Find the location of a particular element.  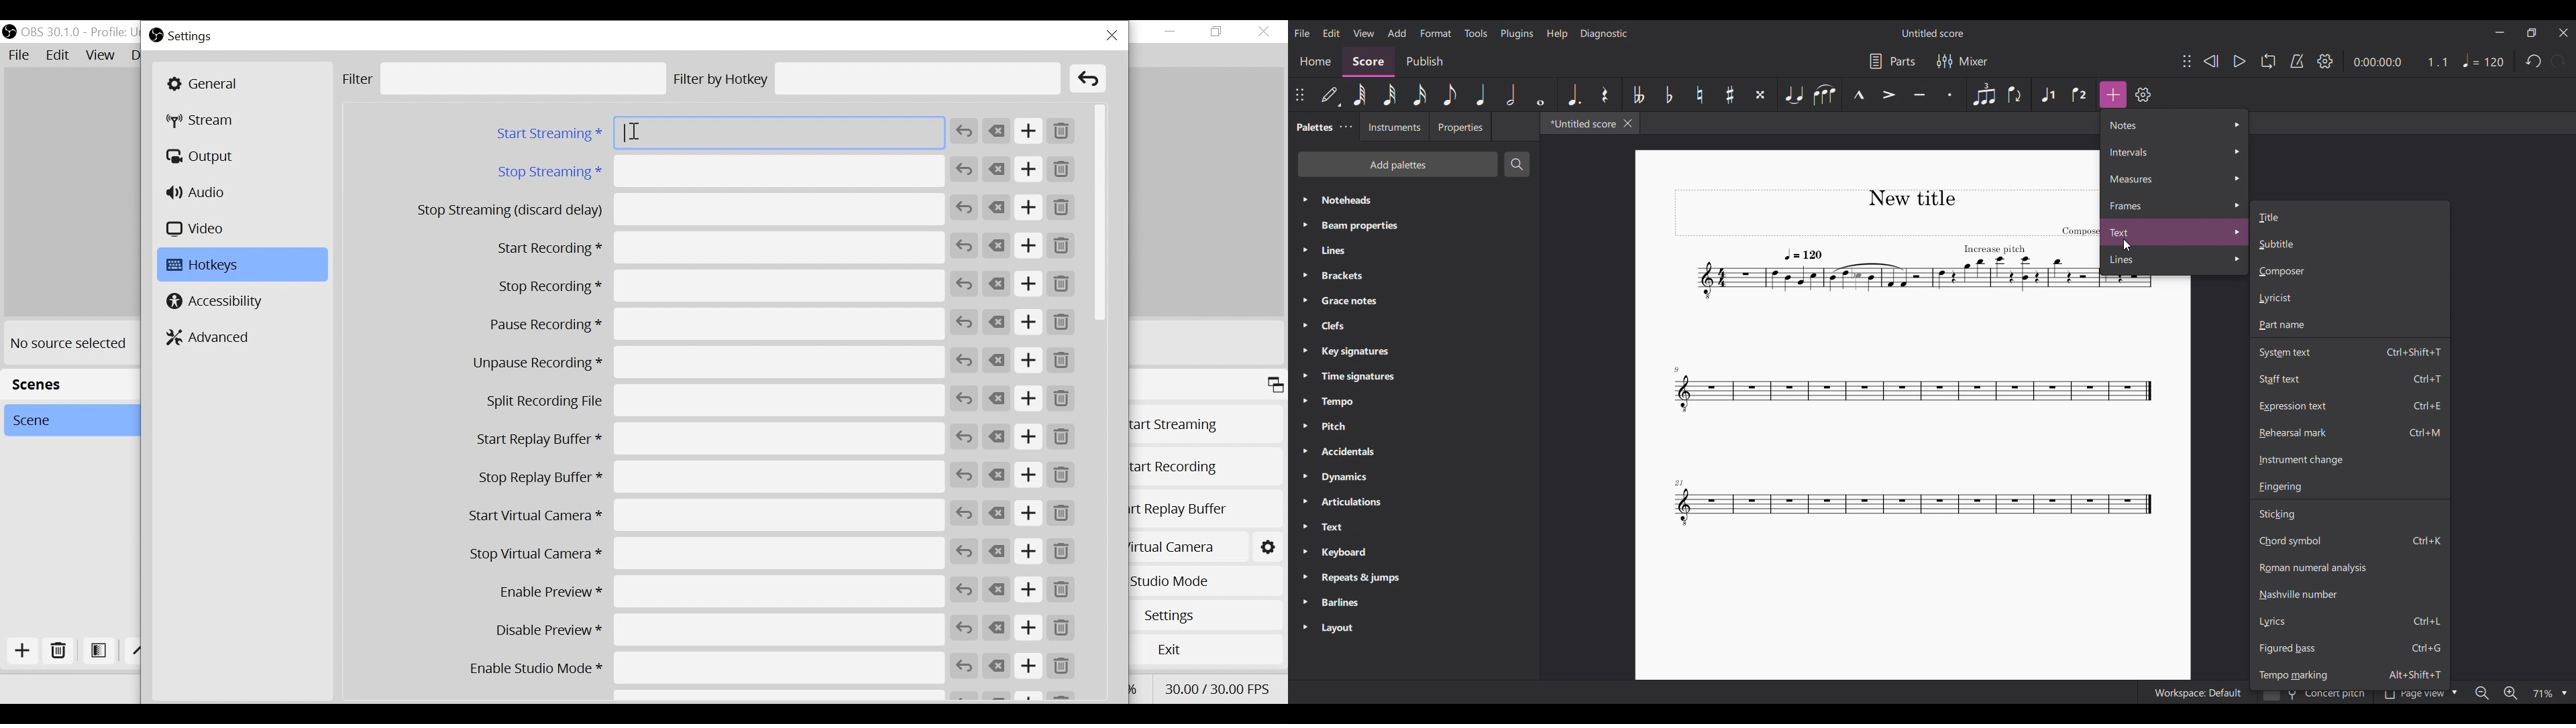

Split Recording File is located at coordinates (706, 402).